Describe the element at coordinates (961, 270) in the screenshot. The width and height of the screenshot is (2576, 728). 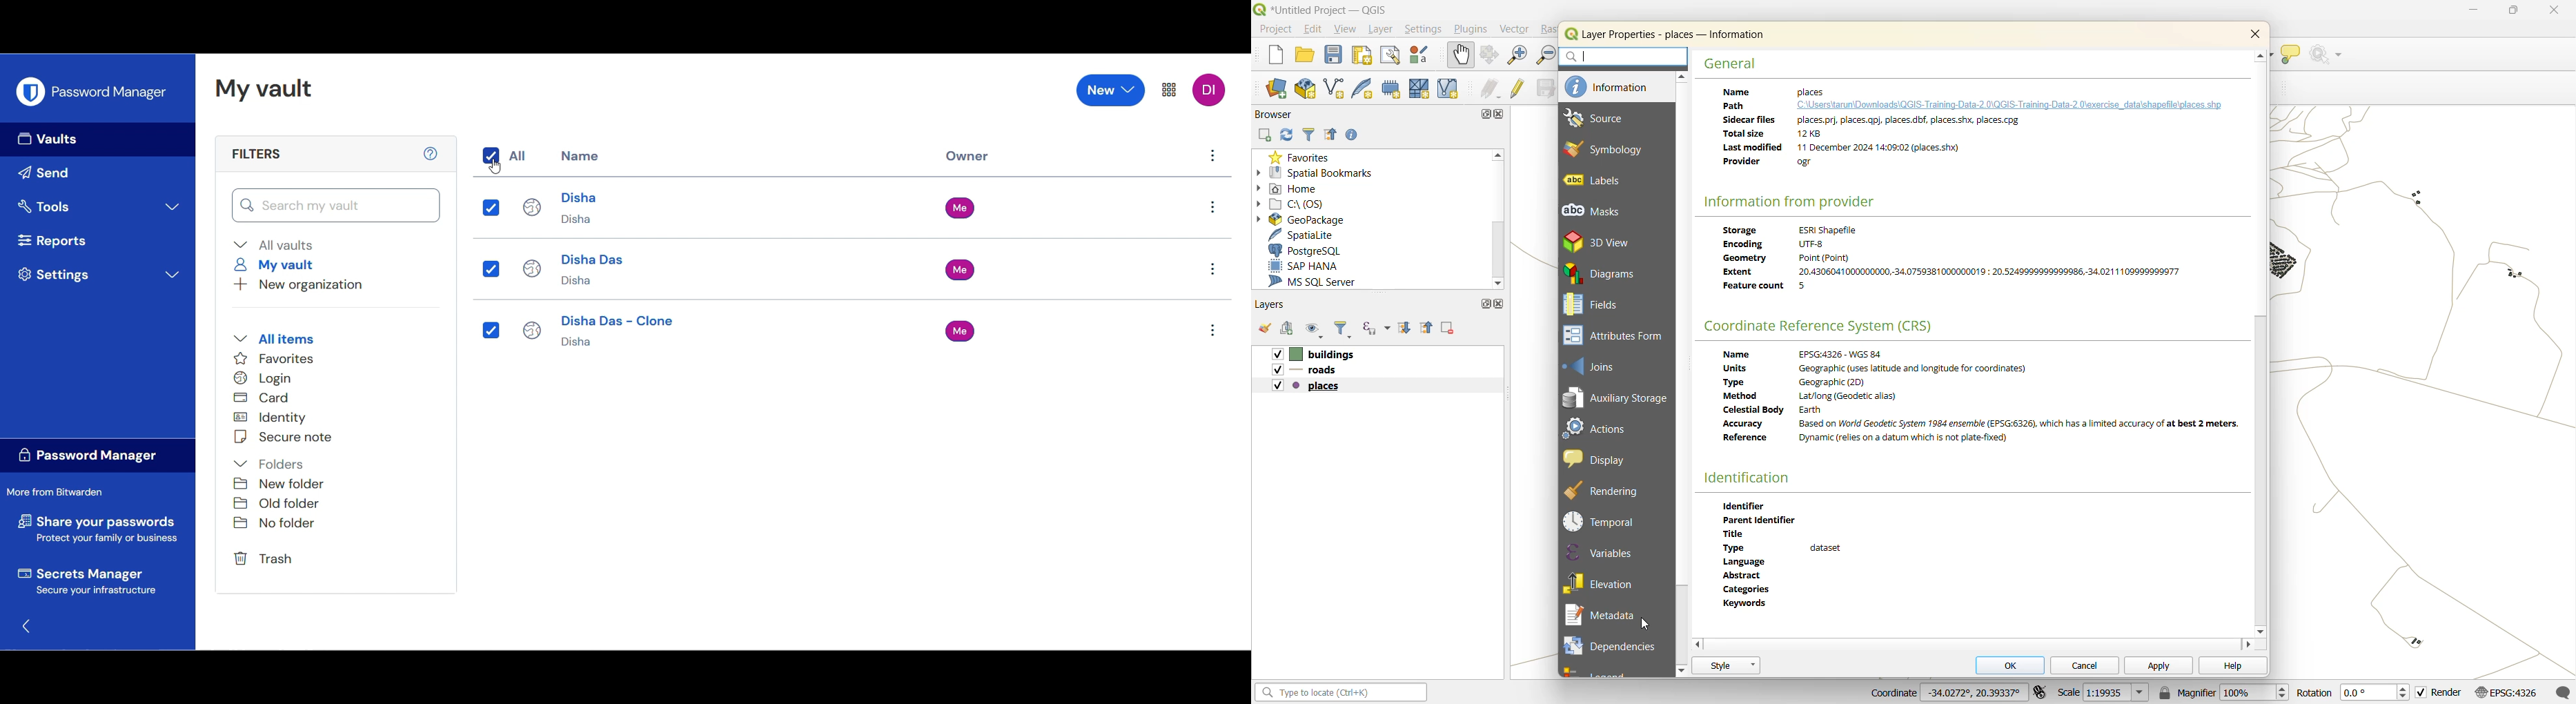
I see `Me` at that location.